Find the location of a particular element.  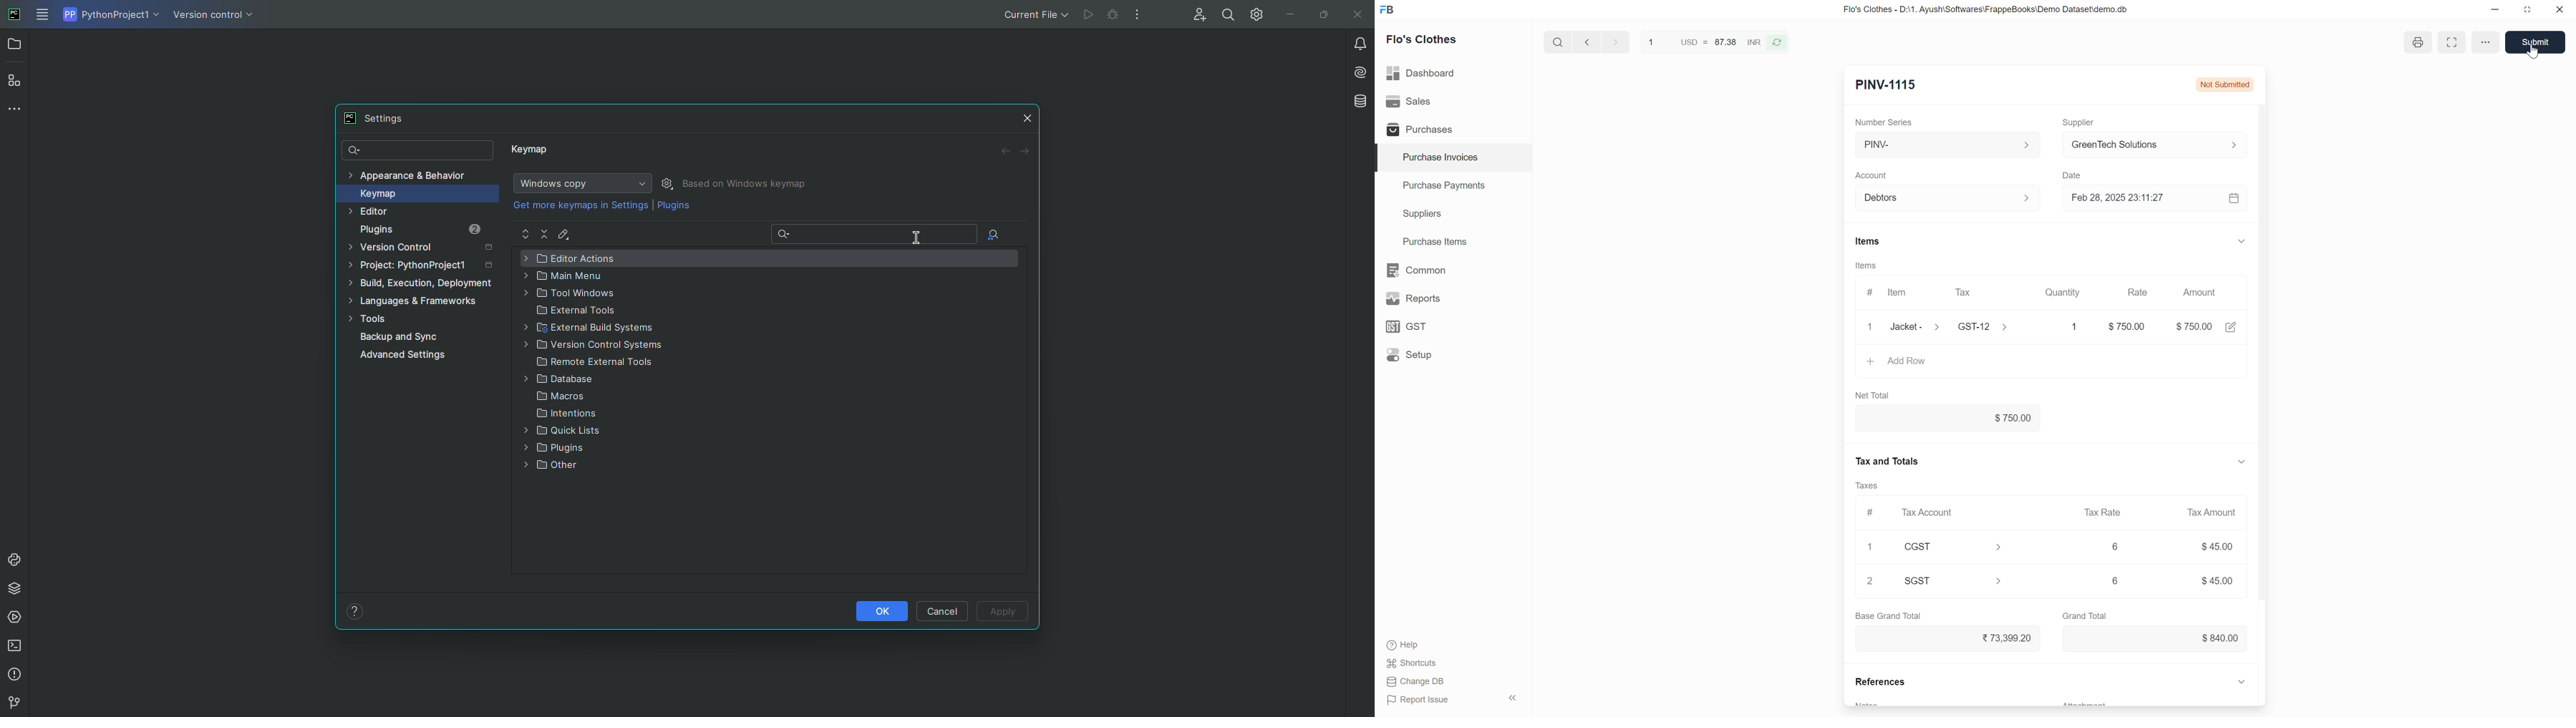

1 is located at coordinates (1870, 546).